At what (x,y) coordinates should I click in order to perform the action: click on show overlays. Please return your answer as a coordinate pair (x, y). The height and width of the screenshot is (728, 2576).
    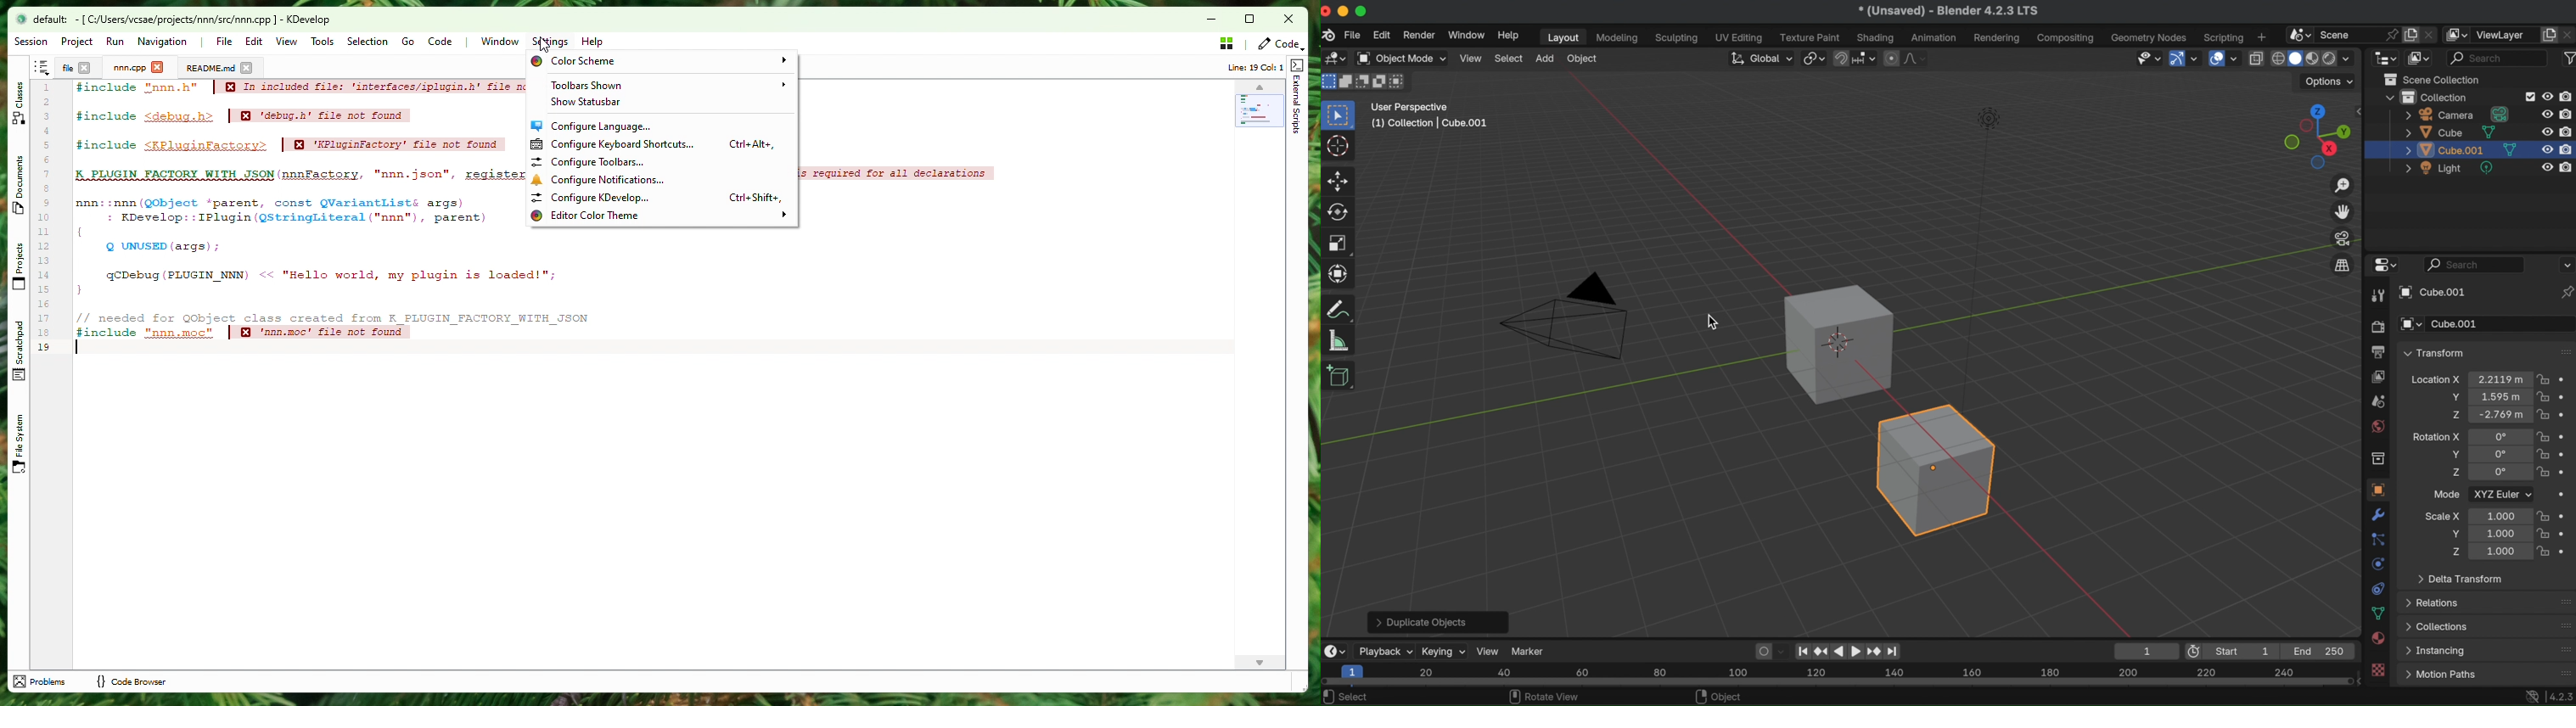
    Looking at the image, I should click on (2215, 58).